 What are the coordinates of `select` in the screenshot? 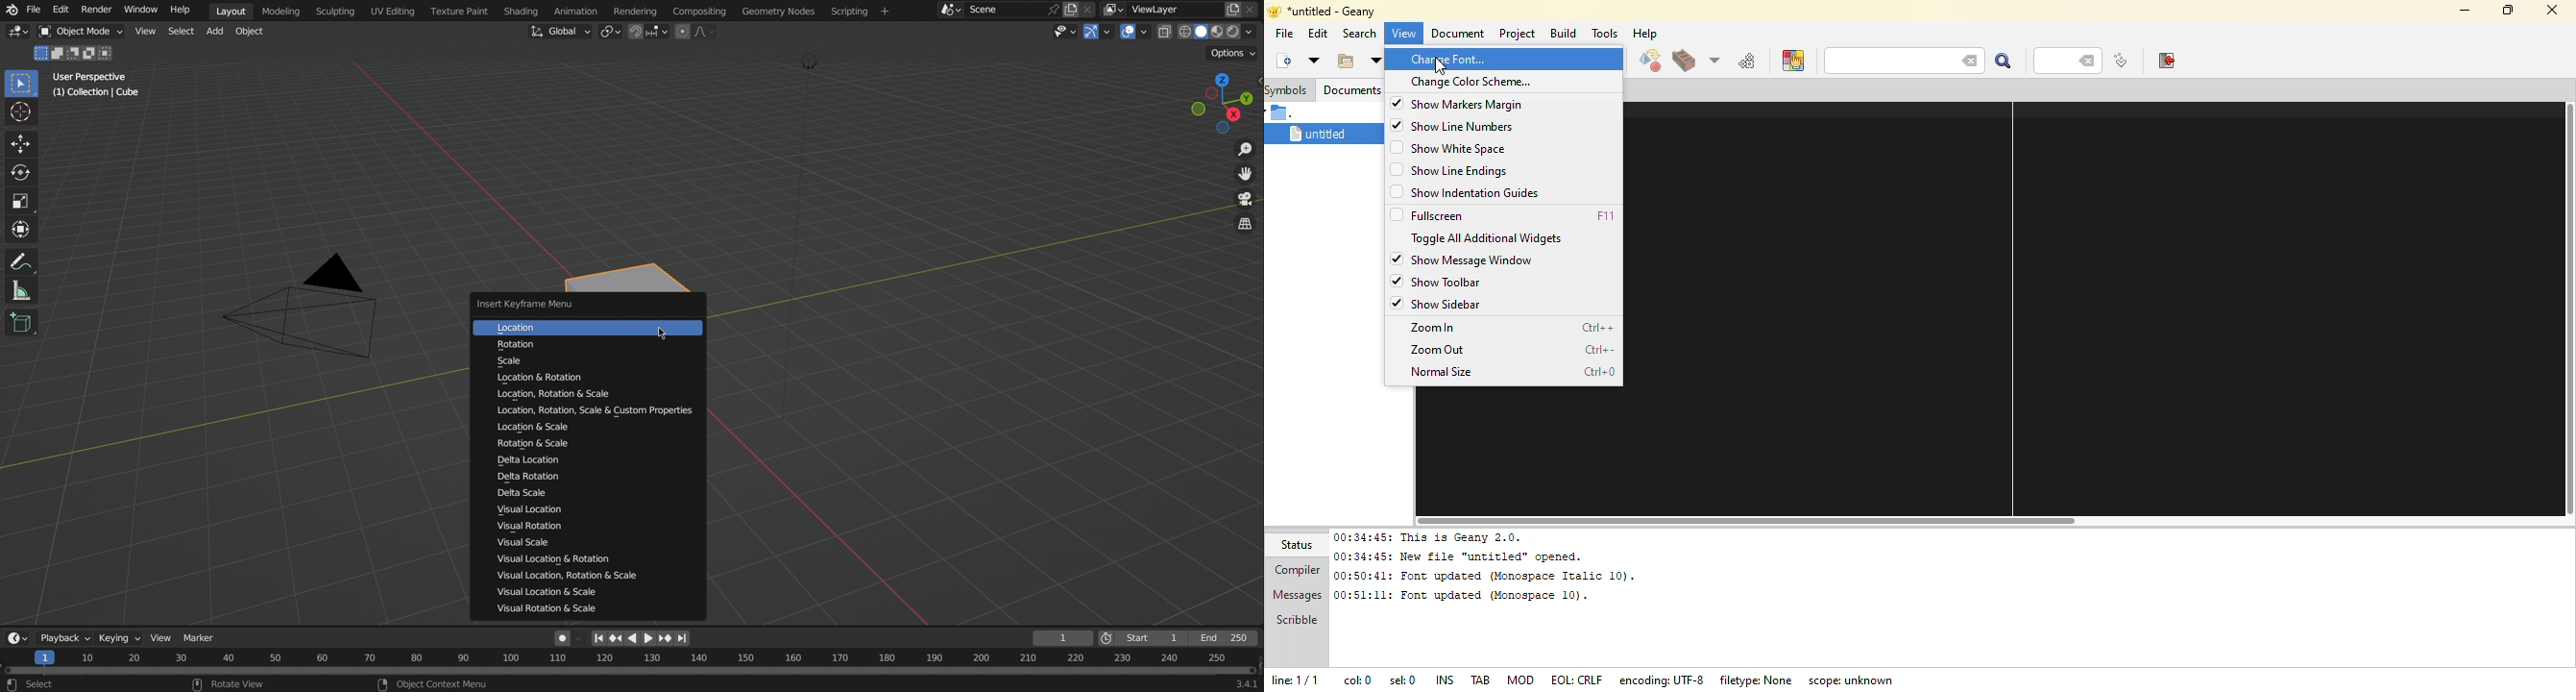 It's located at (40, 683).